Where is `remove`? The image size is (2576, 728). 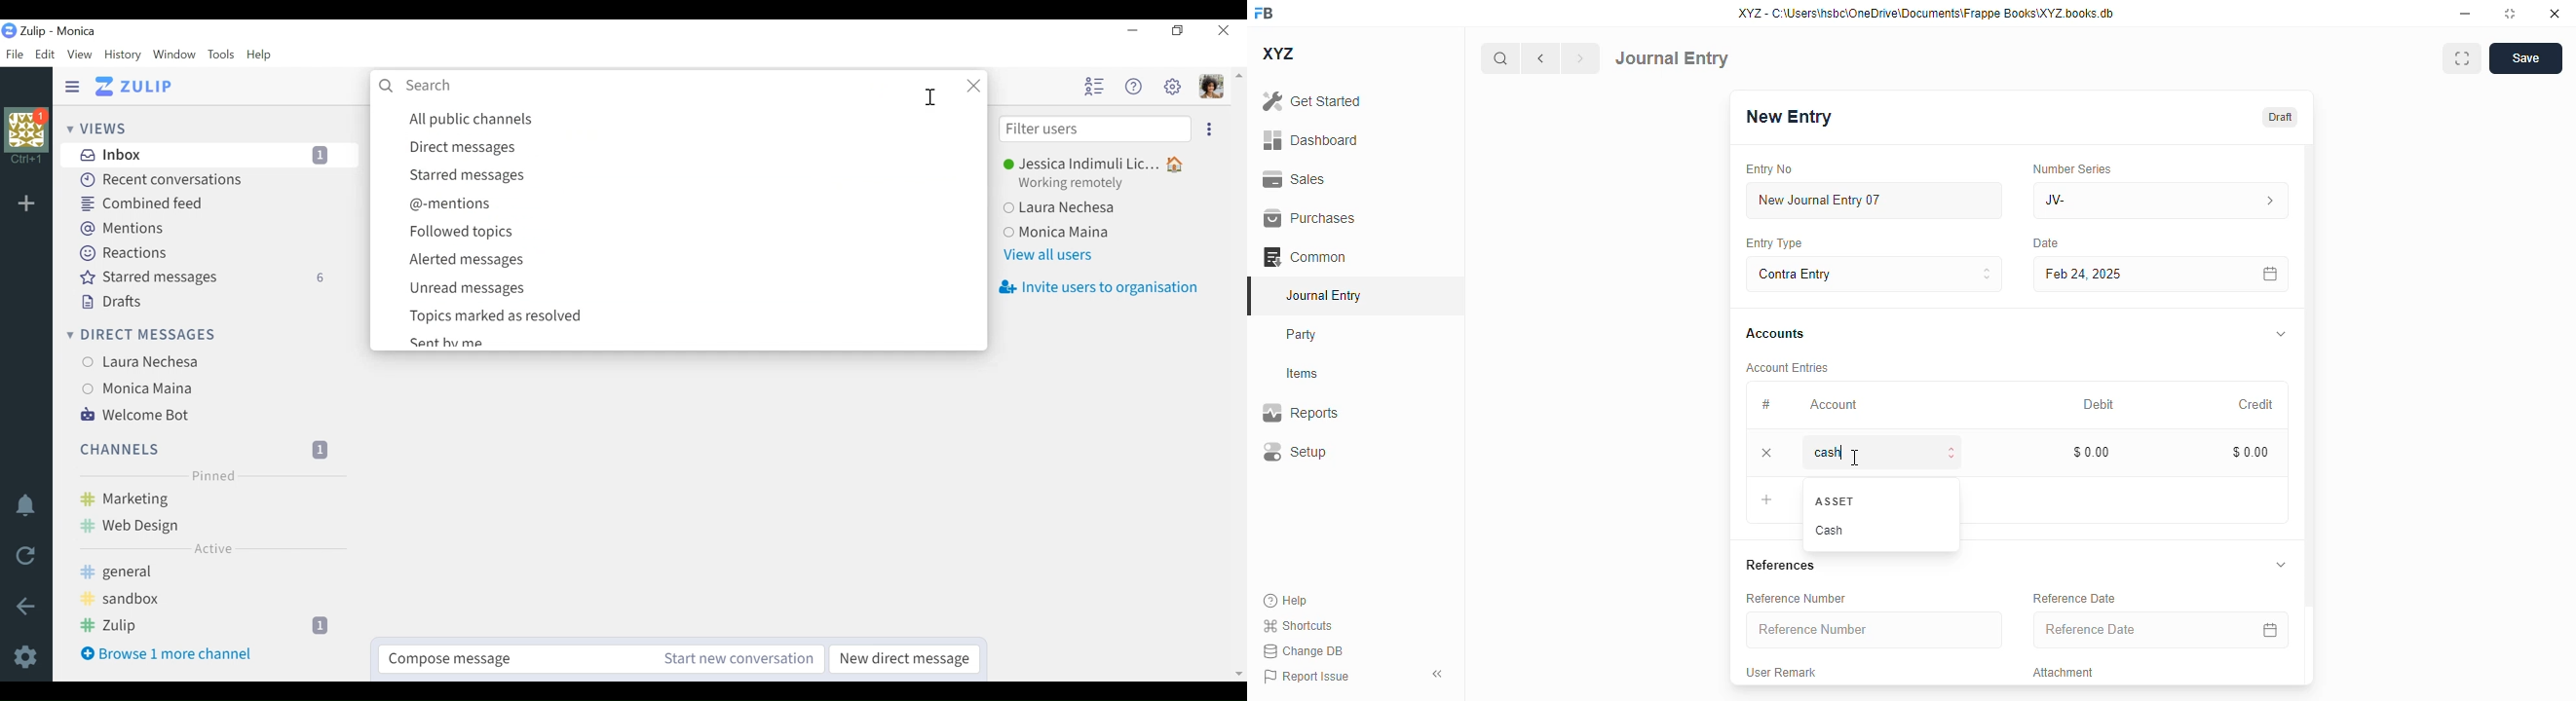
remove is located at coordinates (1767, 453).